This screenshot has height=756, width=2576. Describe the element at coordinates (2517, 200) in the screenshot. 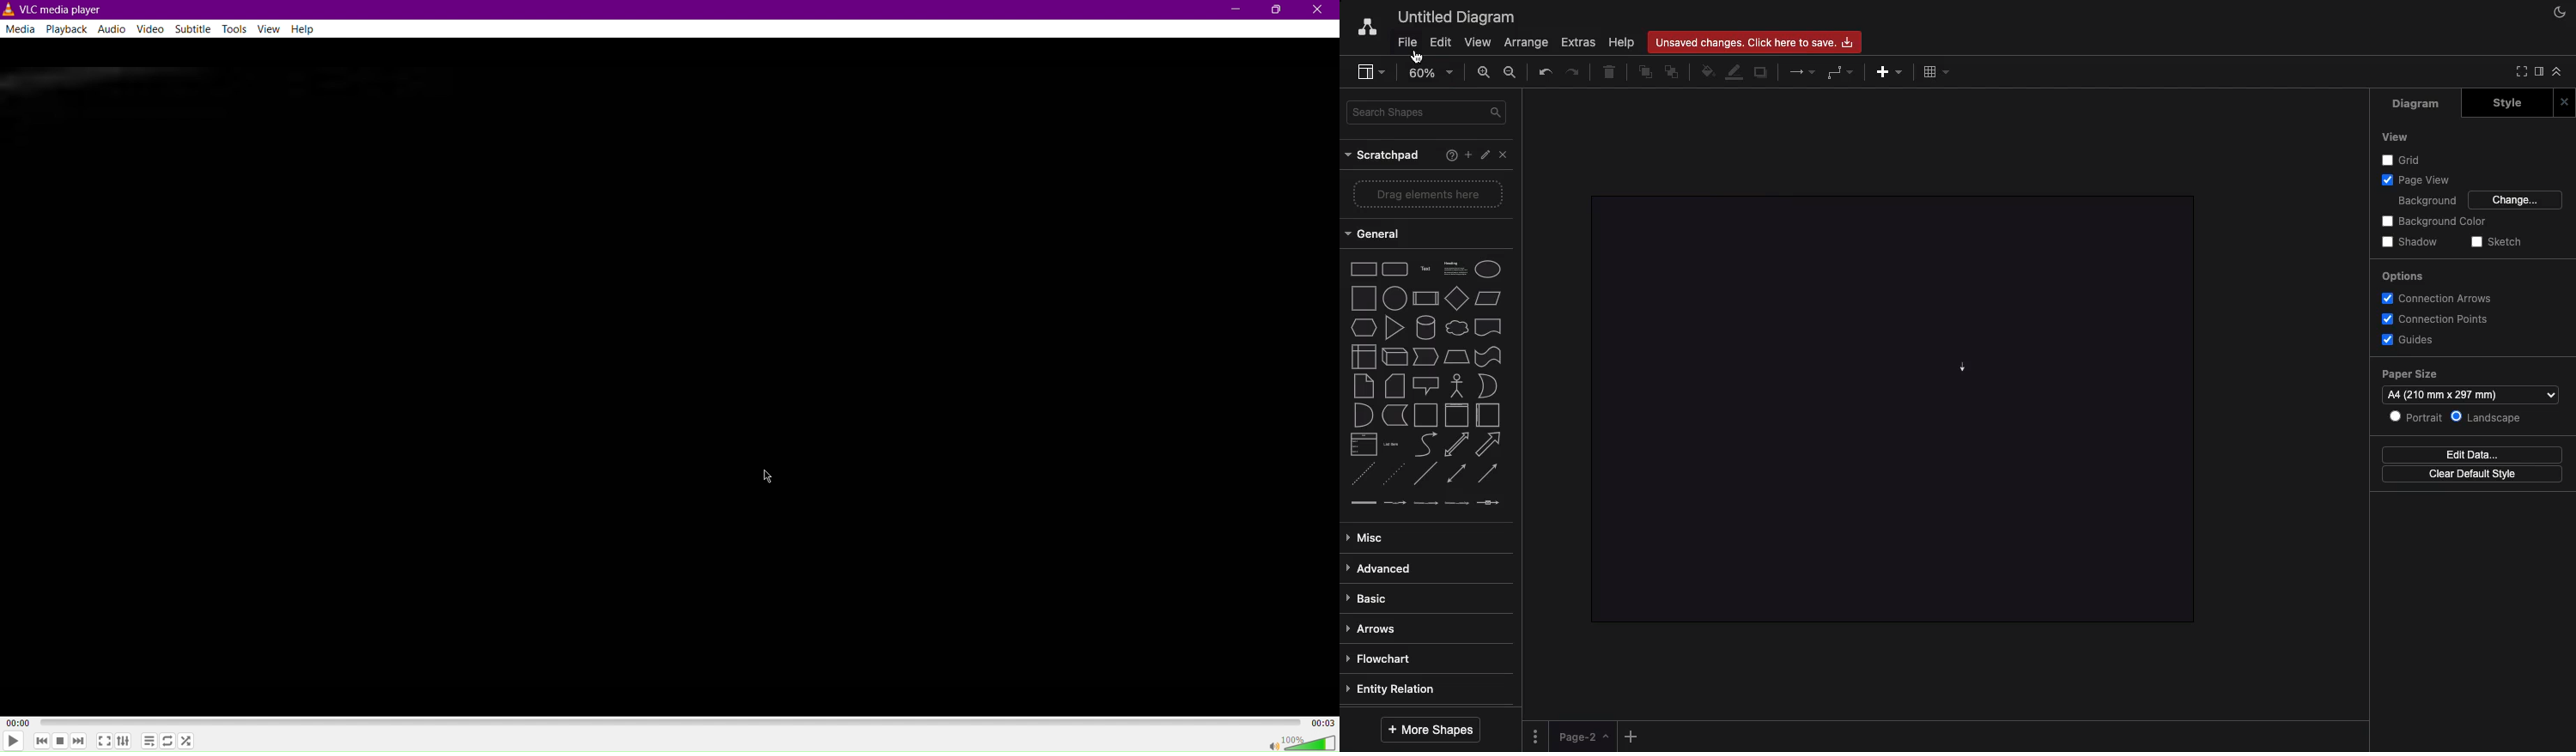

I see `Change` at that location.